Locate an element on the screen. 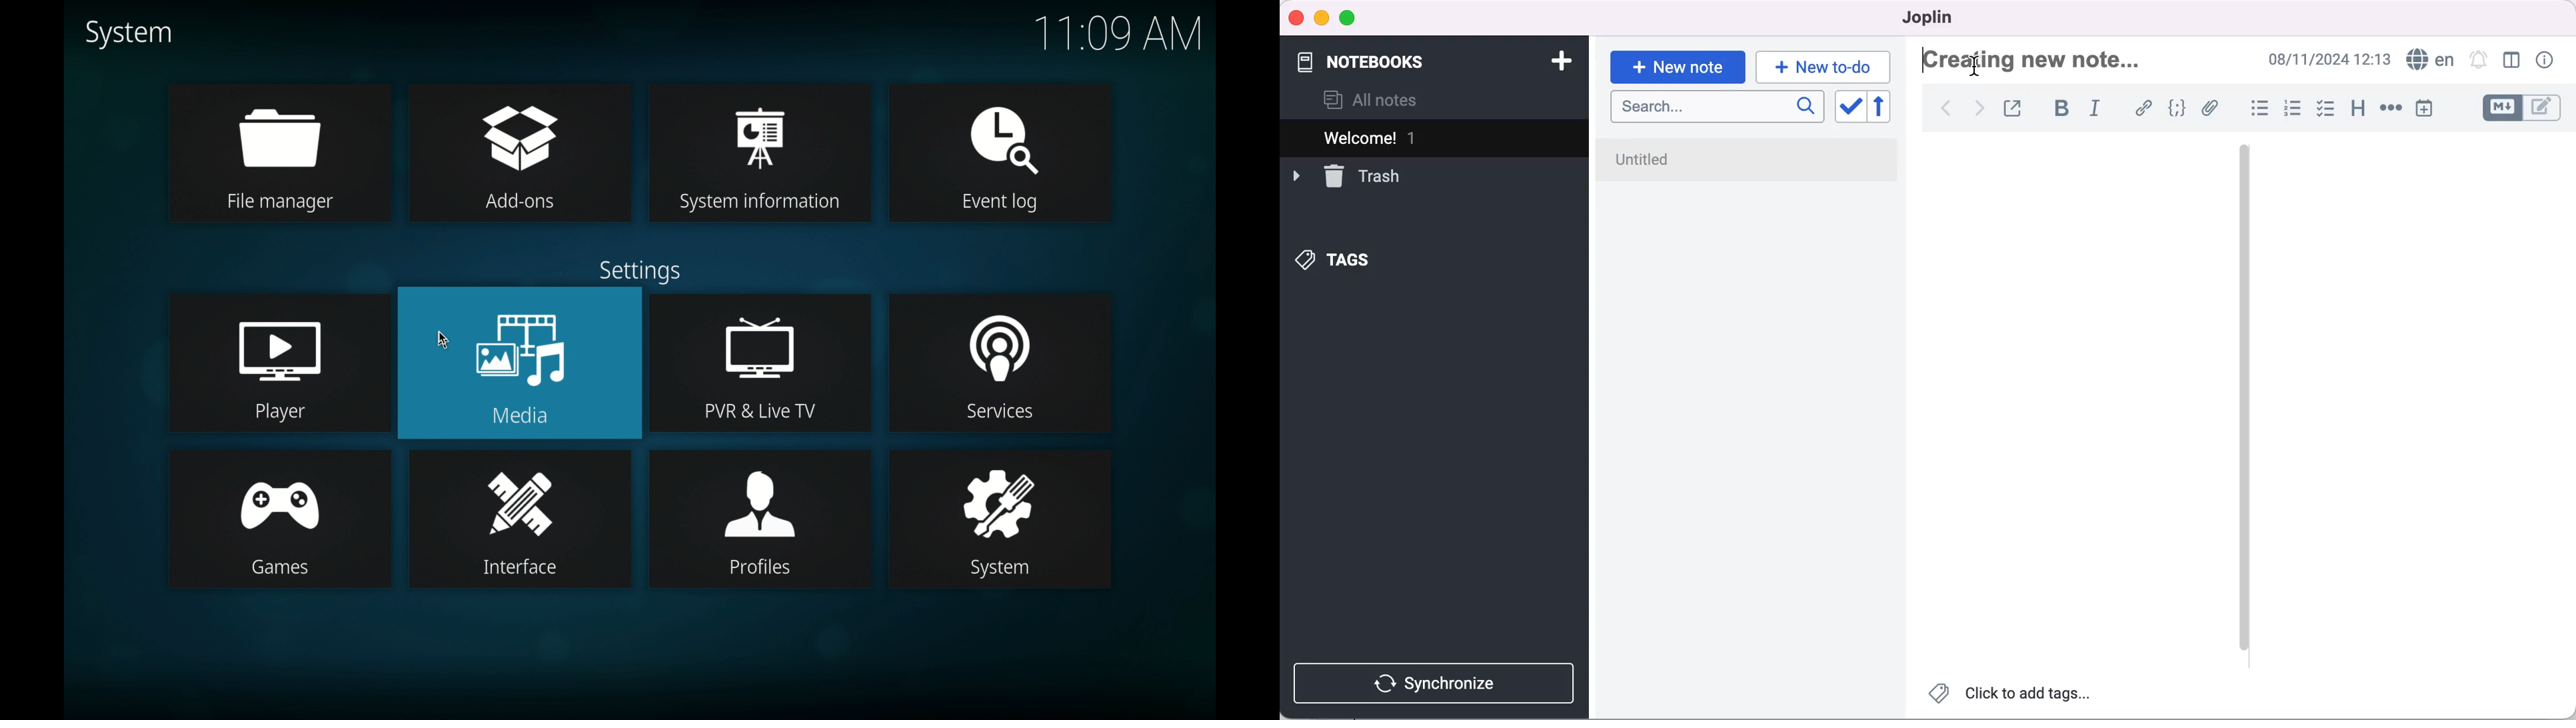  file manager is located at coordinates (276, 151).